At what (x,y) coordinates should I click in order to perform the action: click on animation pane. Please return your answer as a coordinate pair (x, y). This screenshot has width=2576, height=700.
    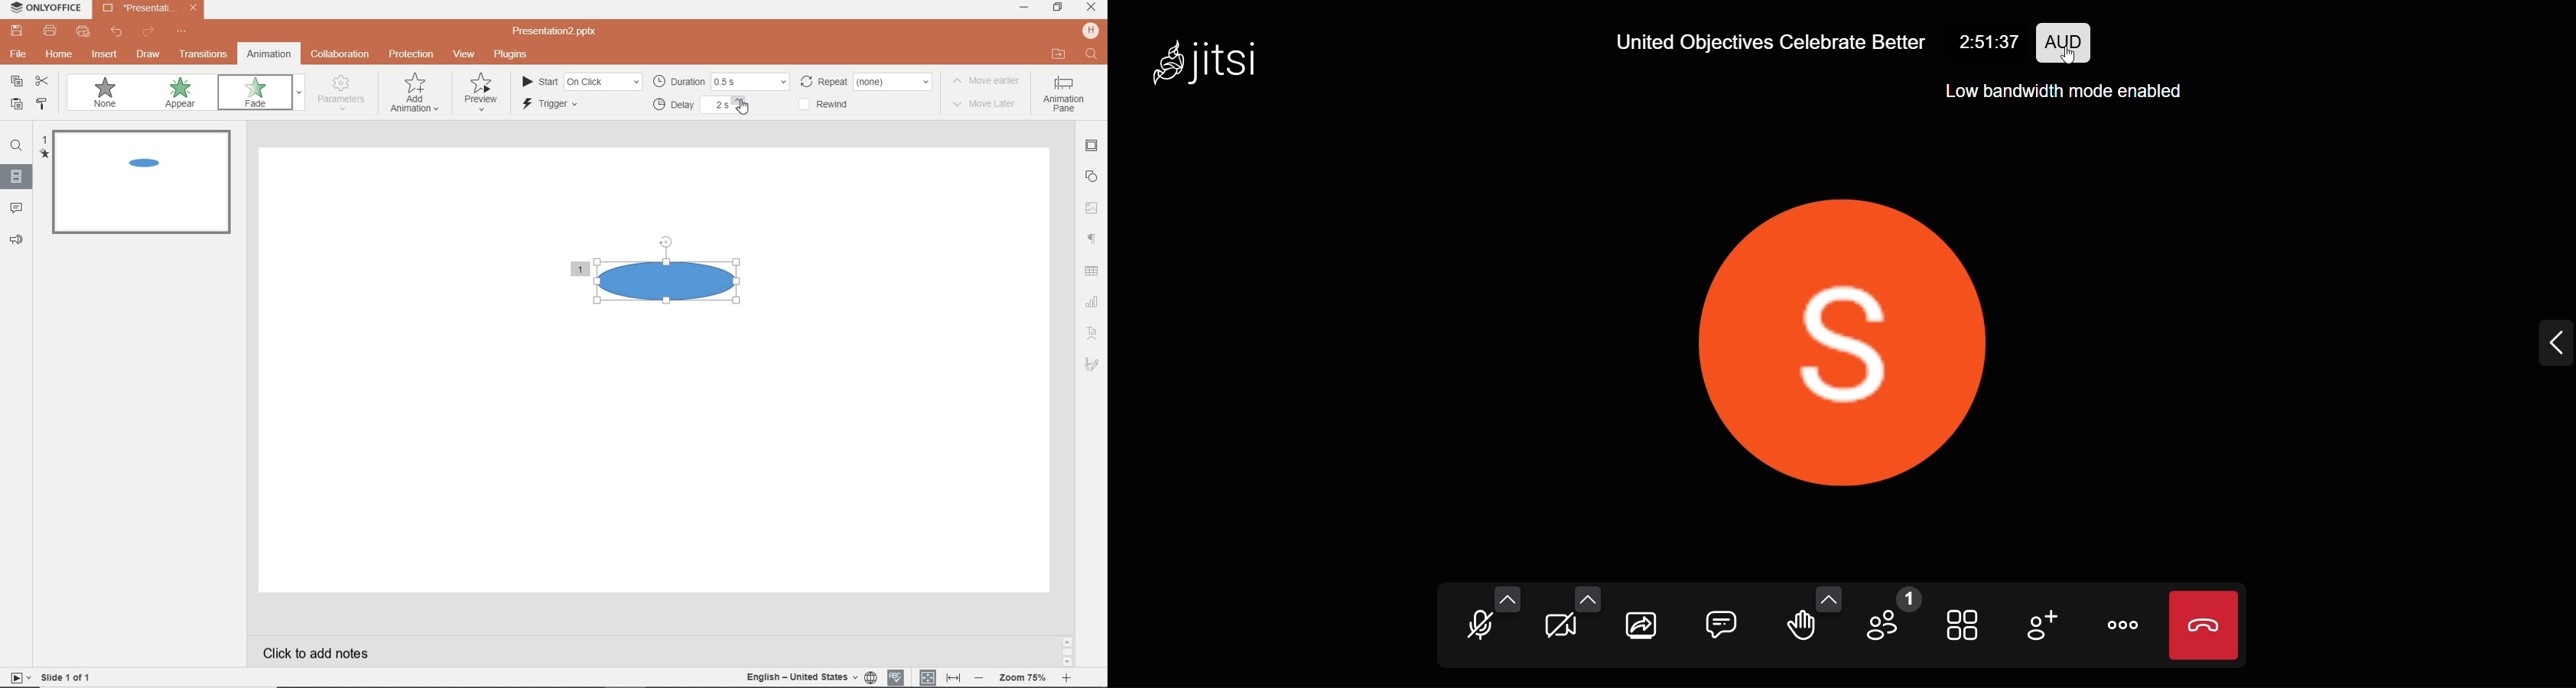
    Looking at the image, I should click on (1065, 96).